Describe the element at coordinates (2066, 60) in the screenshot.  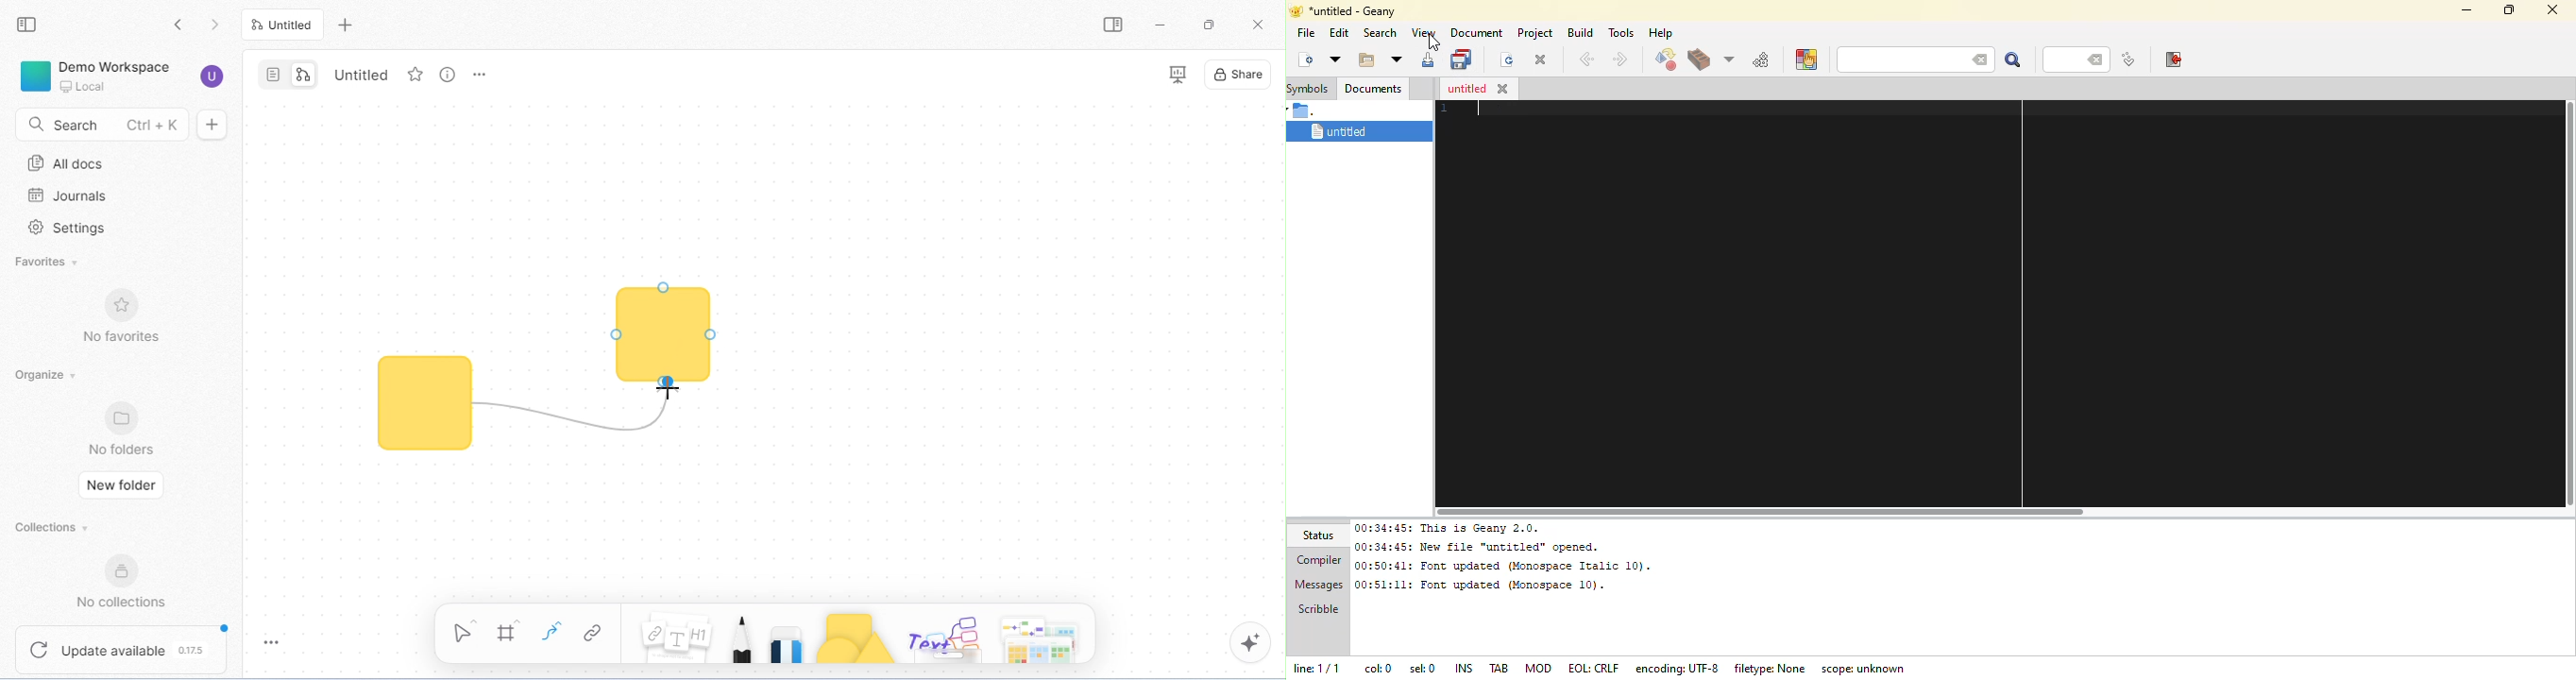
I see `line number` at that location.